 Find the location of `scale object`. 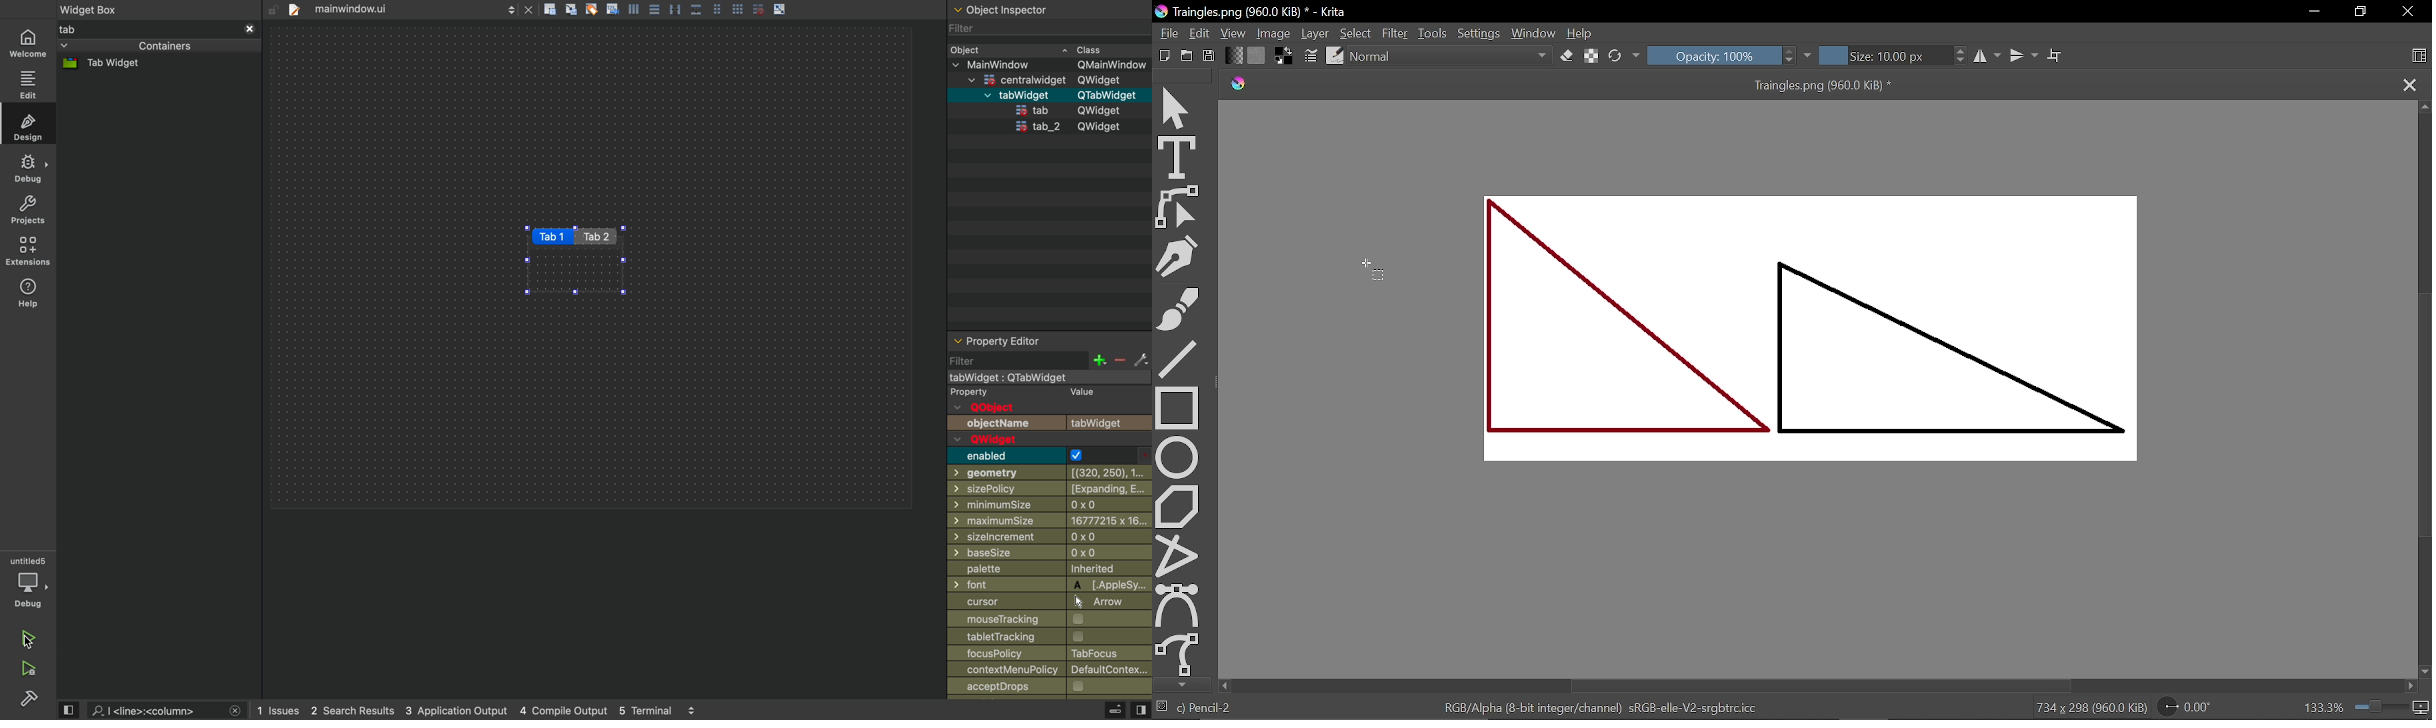

scale object is located at coordinates (780, 9).